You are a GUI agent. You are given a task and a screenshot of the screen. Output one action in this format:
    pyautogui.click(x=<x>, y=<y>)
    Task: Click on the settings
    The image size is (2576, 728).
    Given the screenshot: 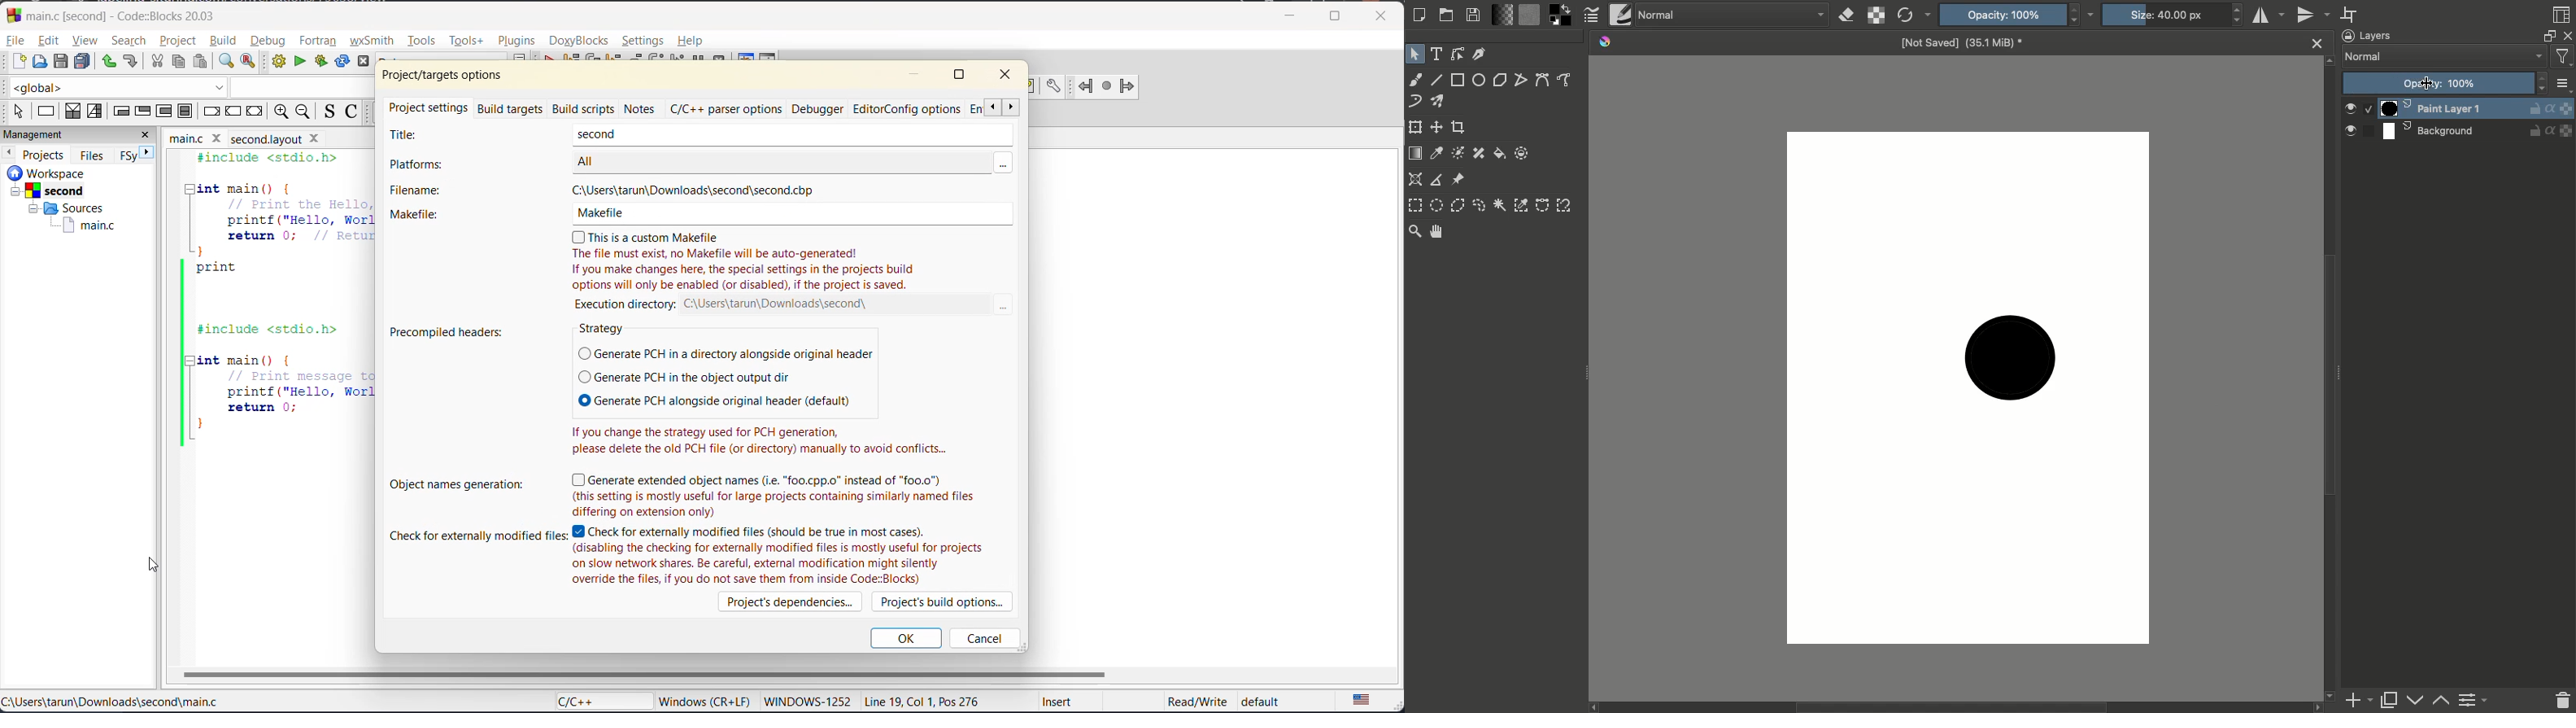 What is the action you would take?
    pyautogui.click(x=644, y=42)
    